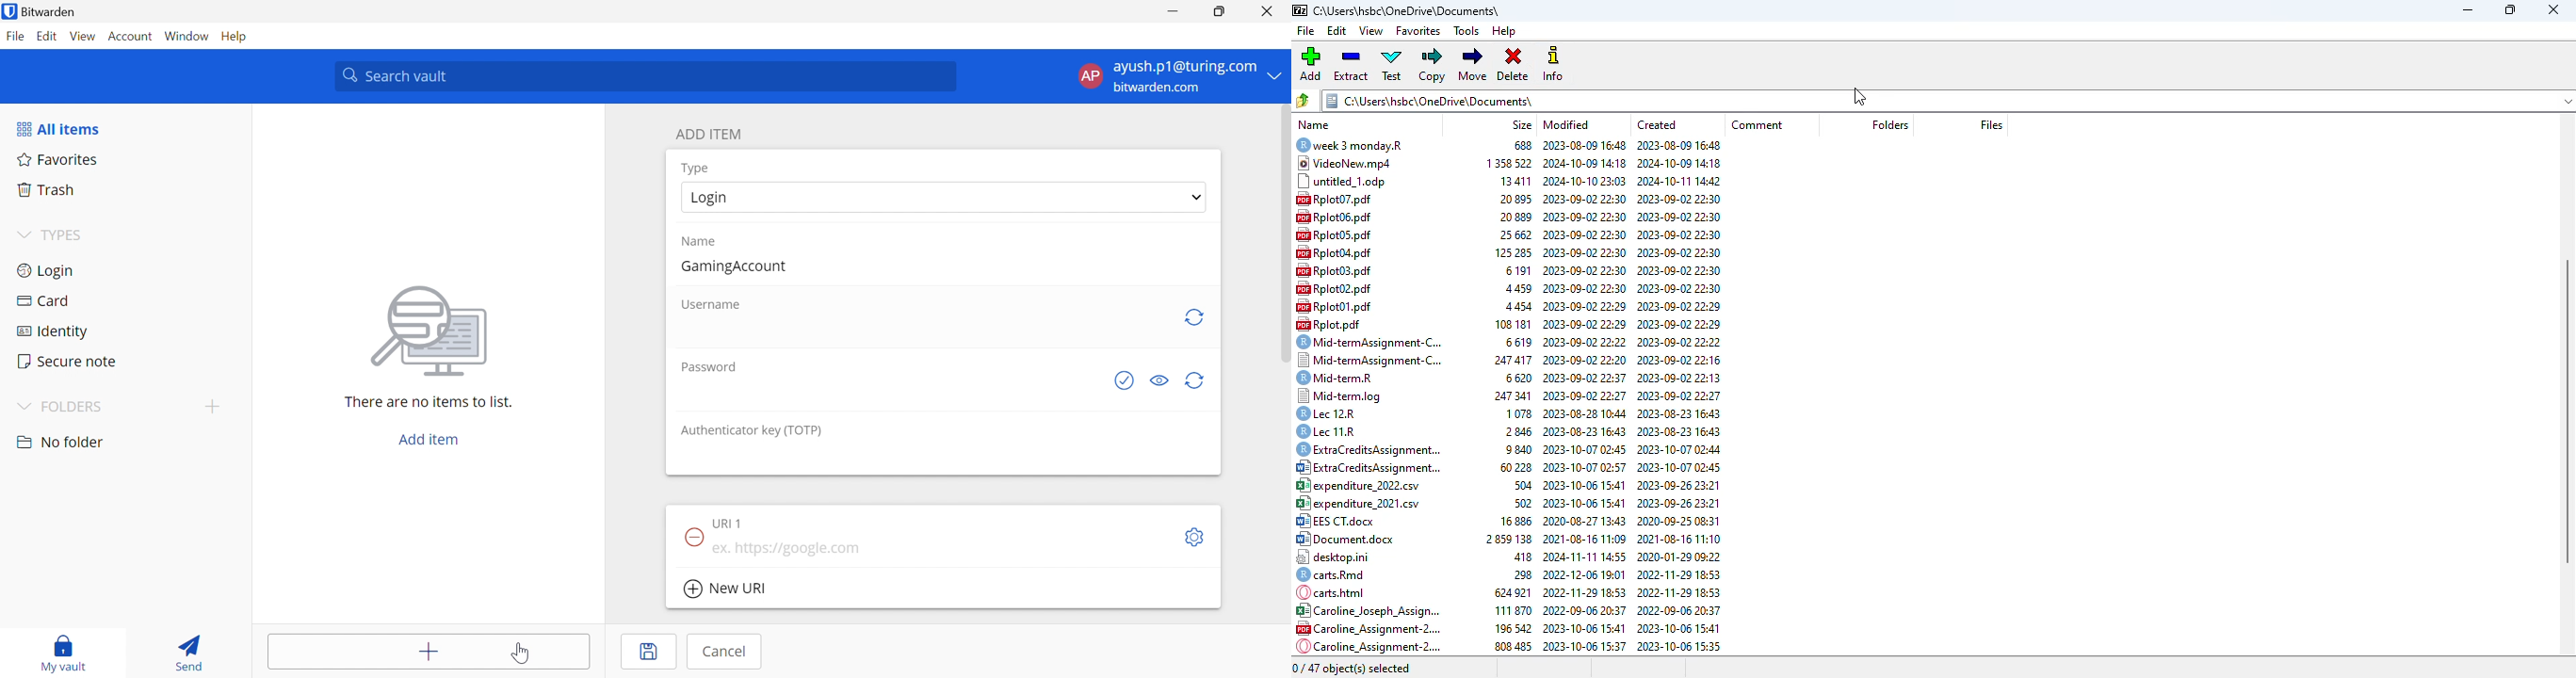  Describe the element at coordinates (1681, 451) in the screenshot. I see `2023-10-07 02:44` at that location.